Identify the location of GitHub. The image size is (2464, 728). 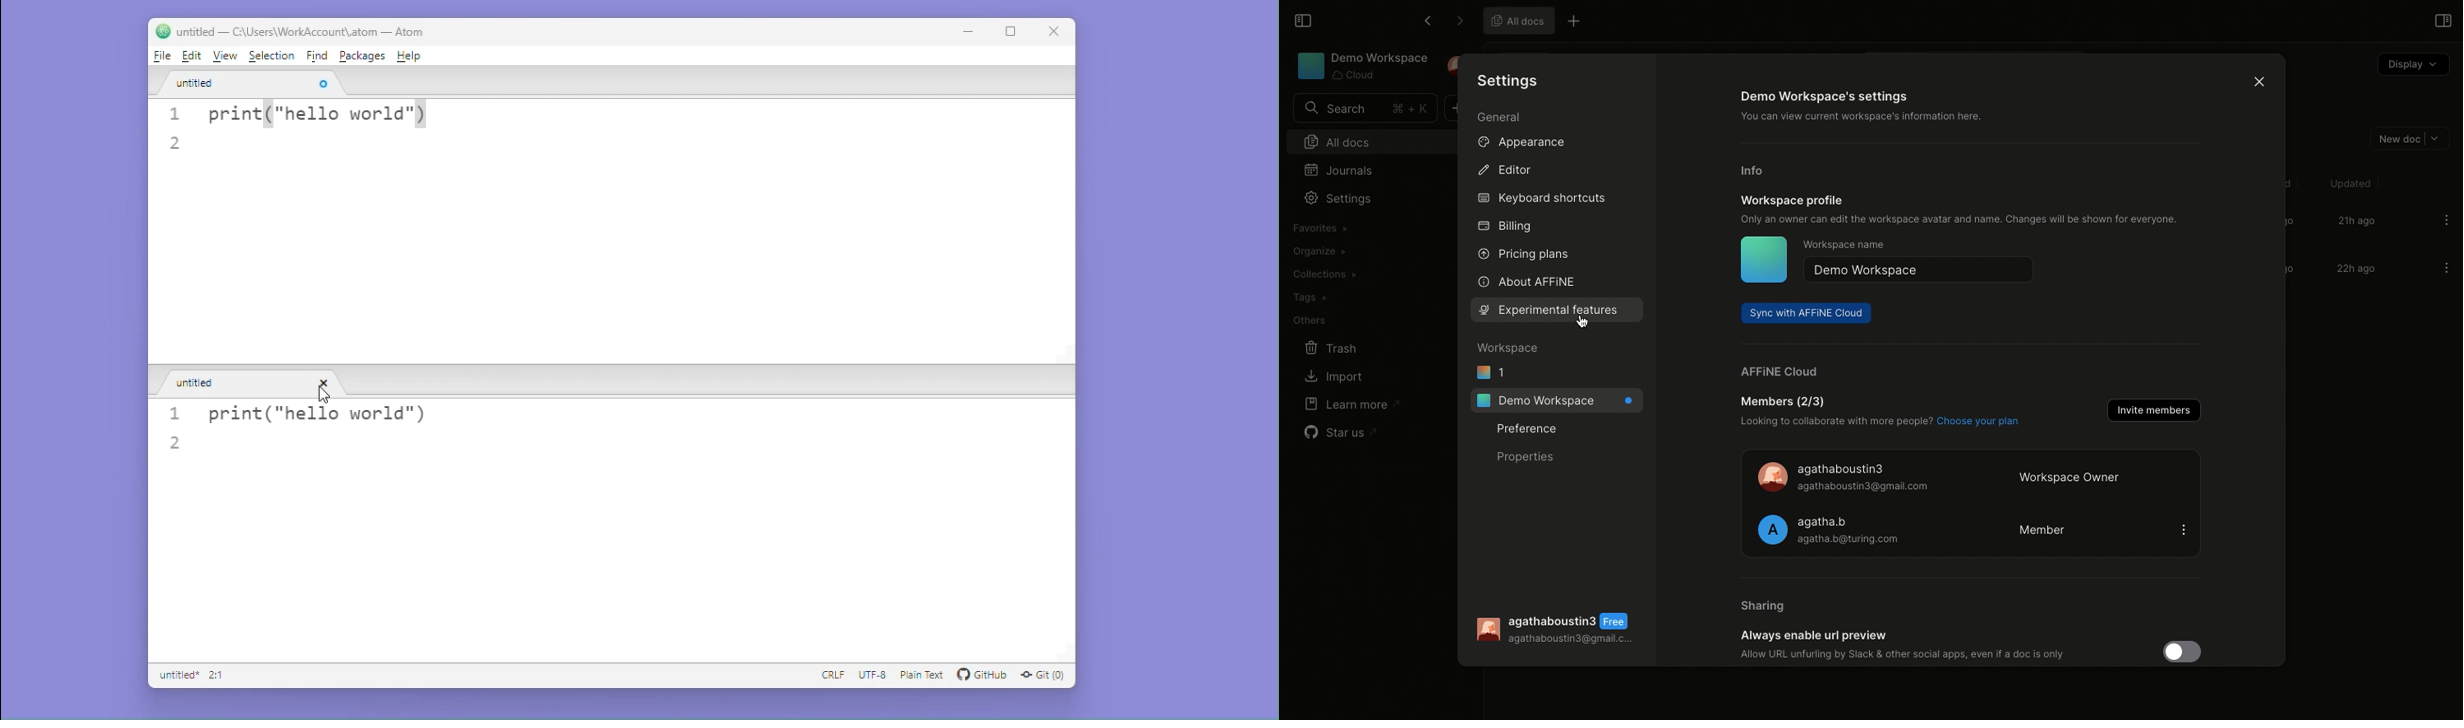
(983, 677).